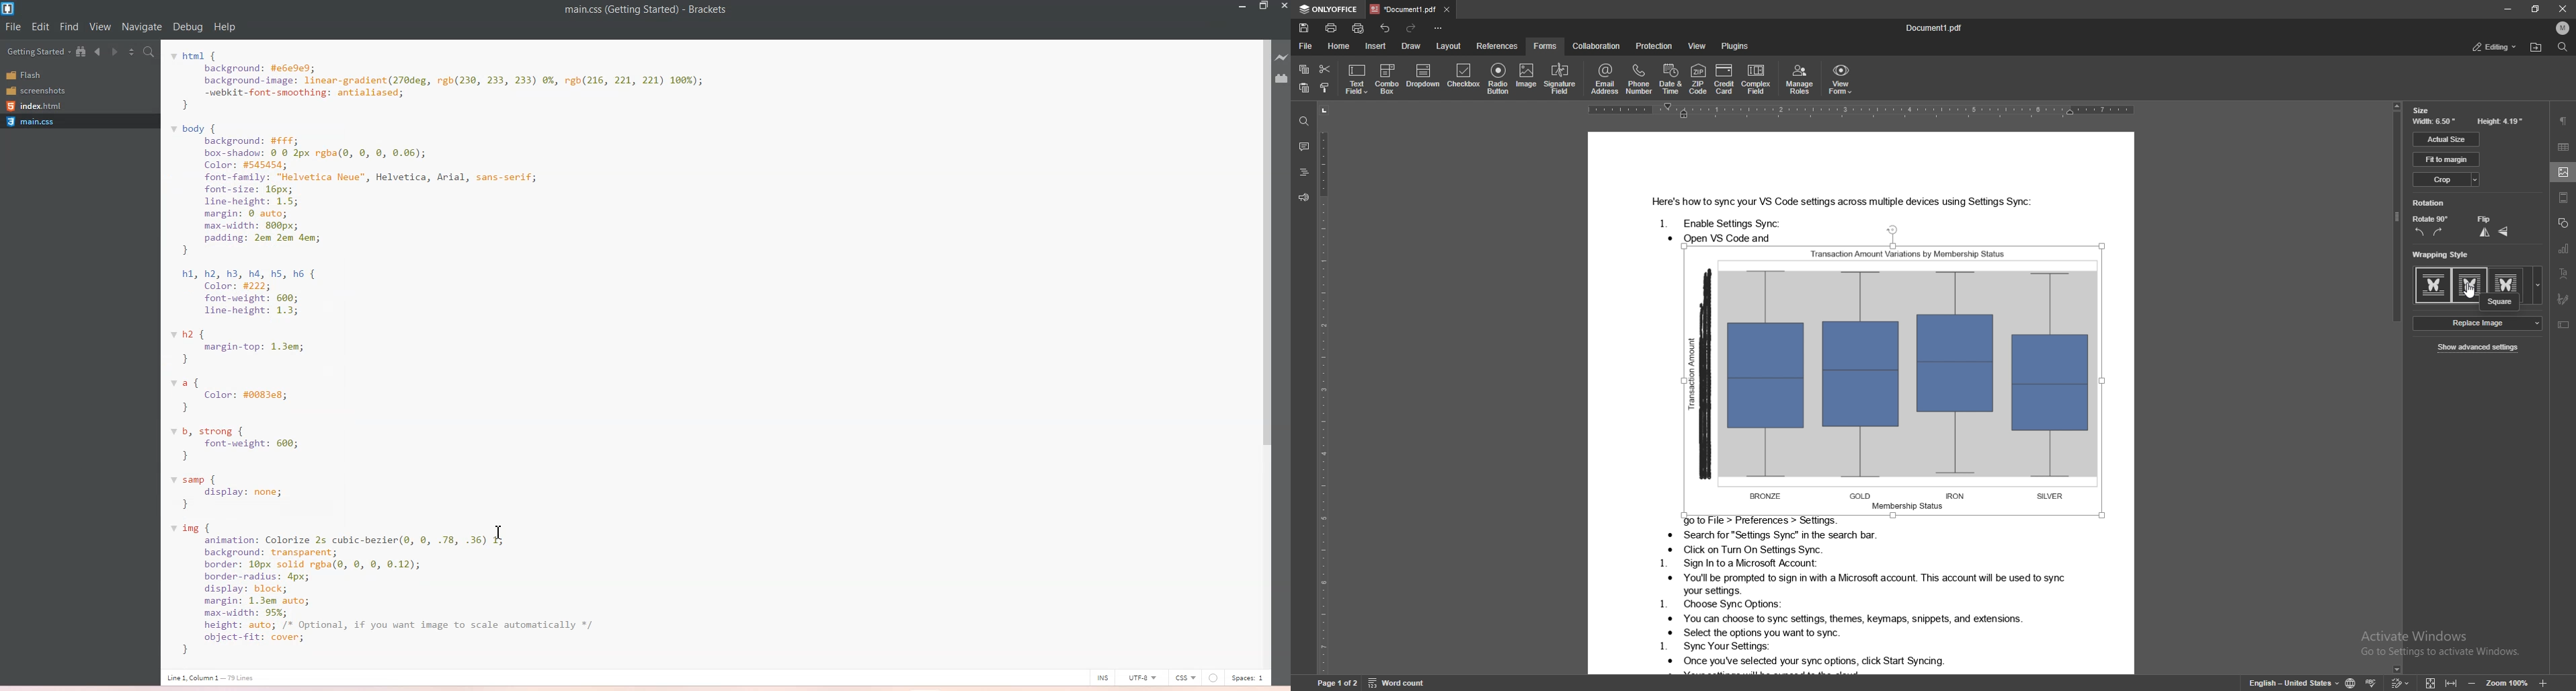 This screenshot has height=700, width=2576. What do you see at coordinates (1304, 122) in the screenshot?
I see `find` at bounding box center [1304, 122].